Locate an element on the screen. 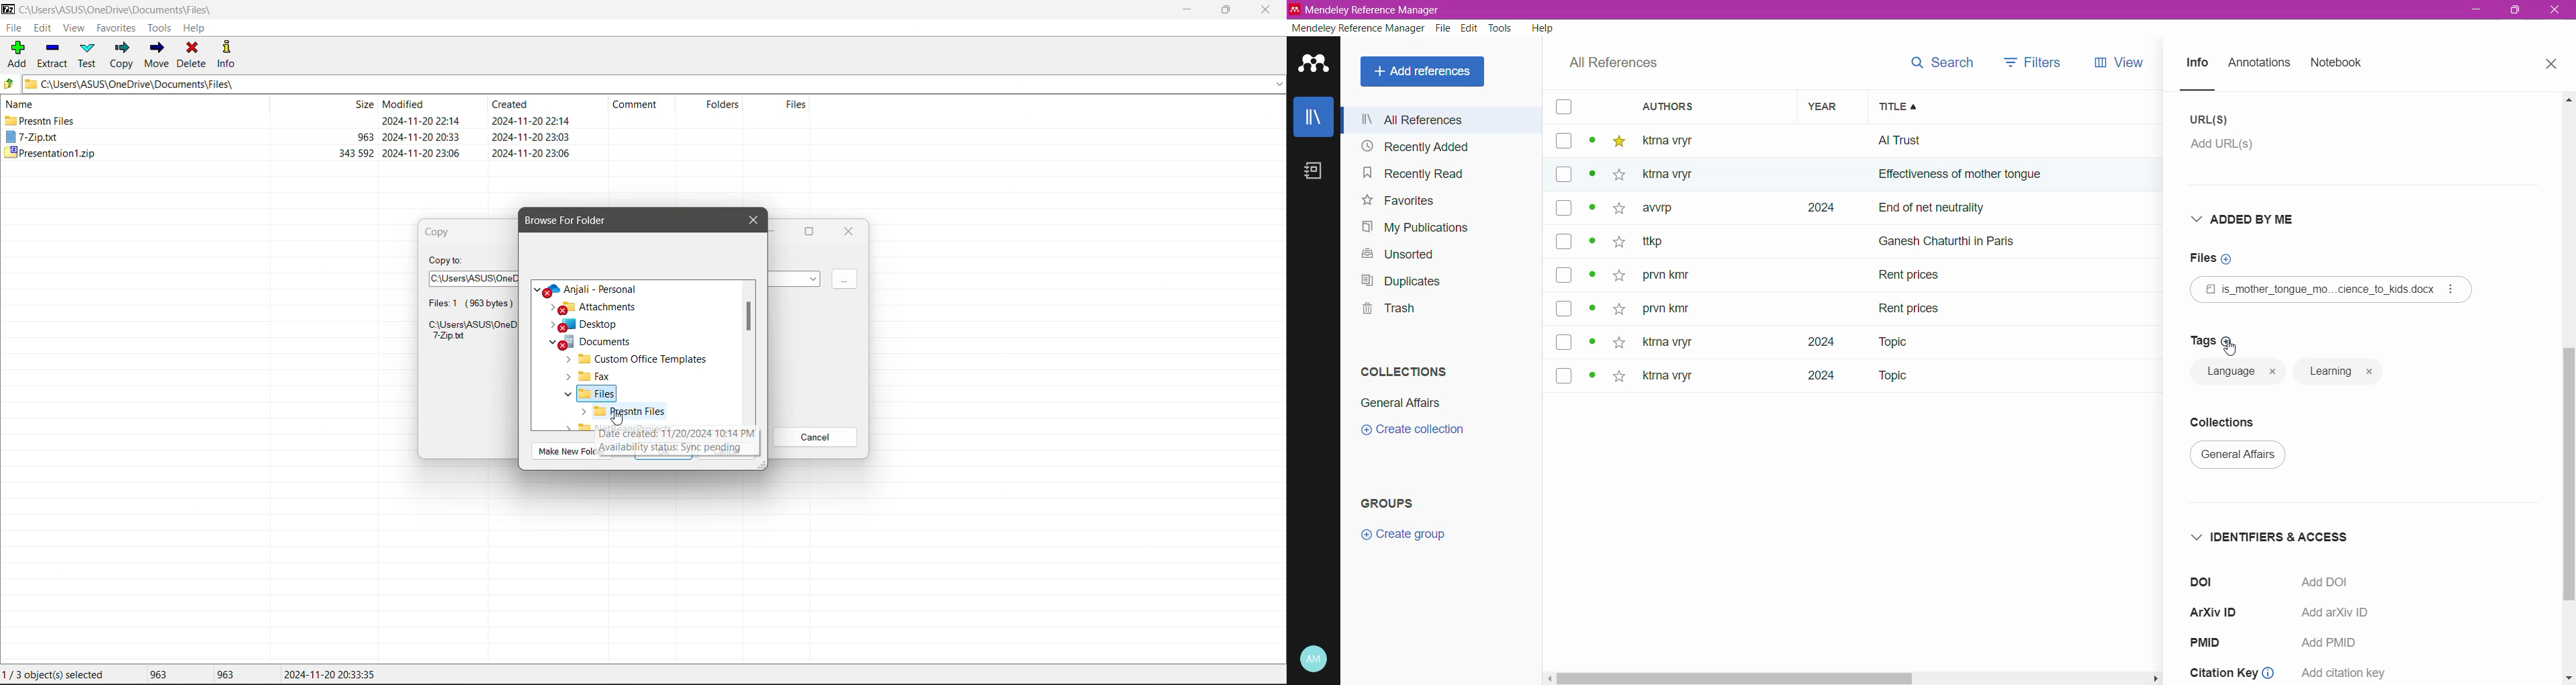 Image resolution: width=2576 pixels, height=700 pixels. Title is located at coordinates (2023, 107).